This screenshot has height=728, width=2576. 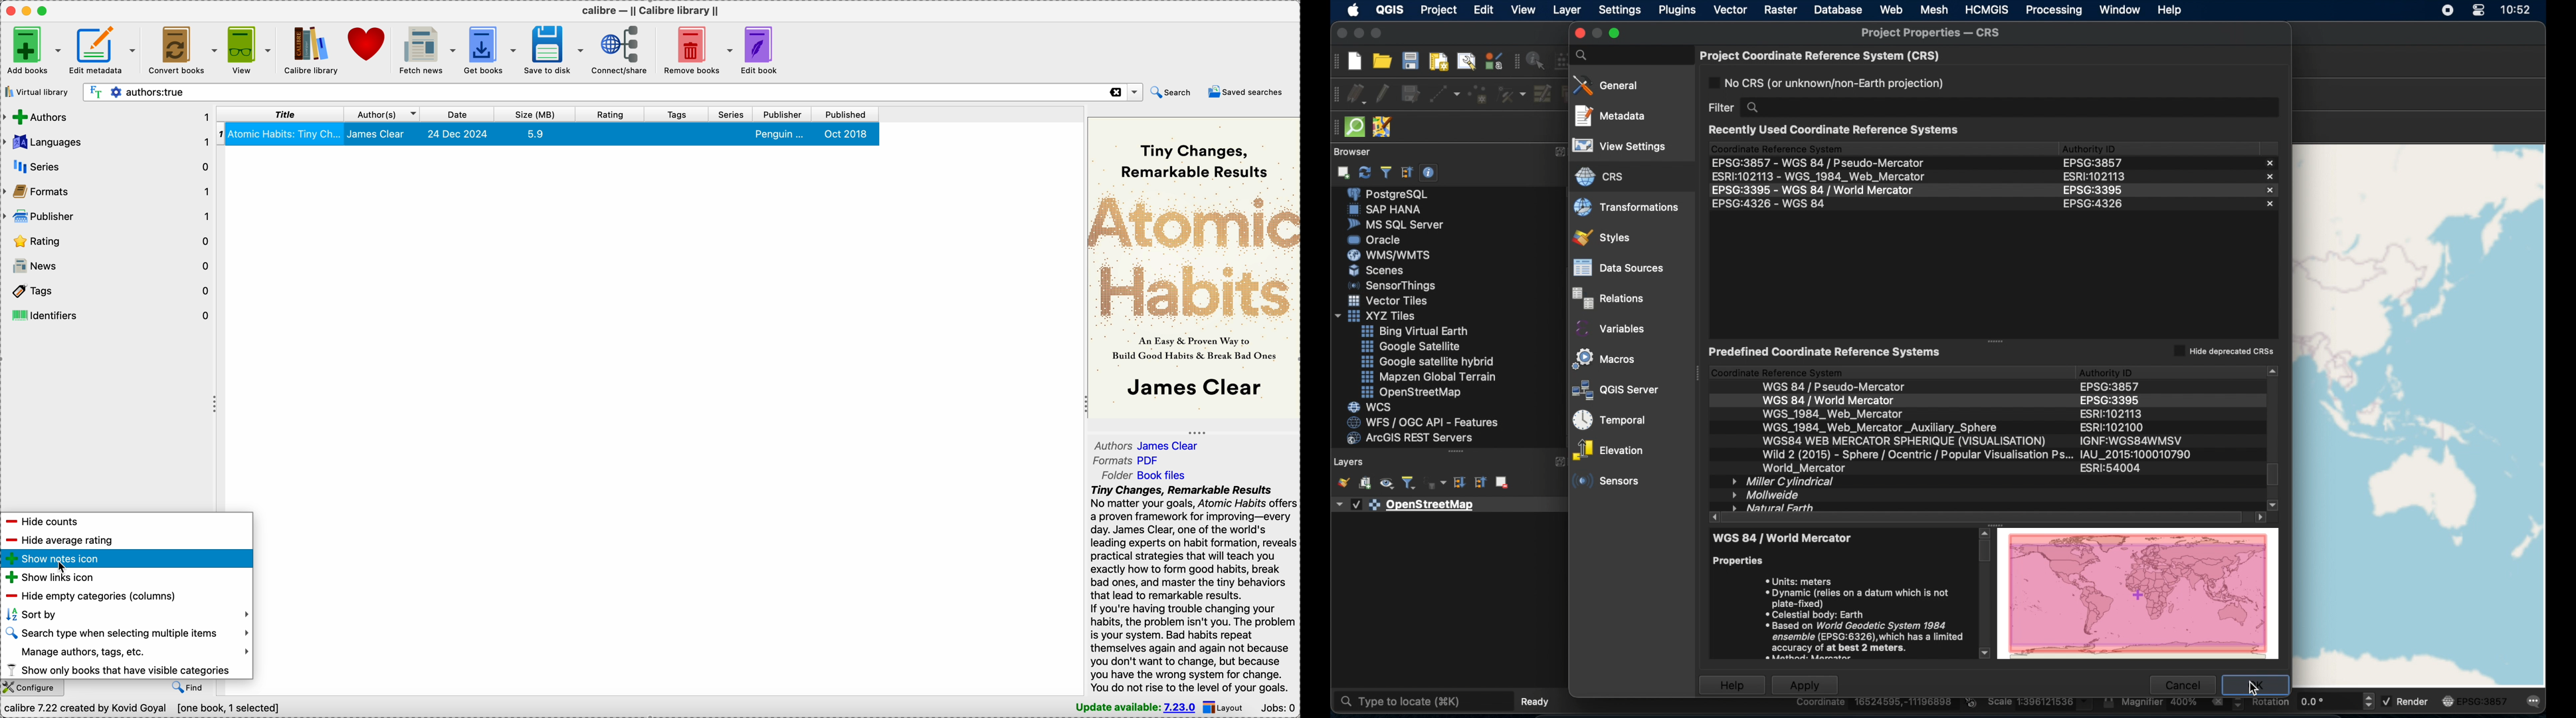 I want to click on maximize Calibre, so click(x=45, y=10).